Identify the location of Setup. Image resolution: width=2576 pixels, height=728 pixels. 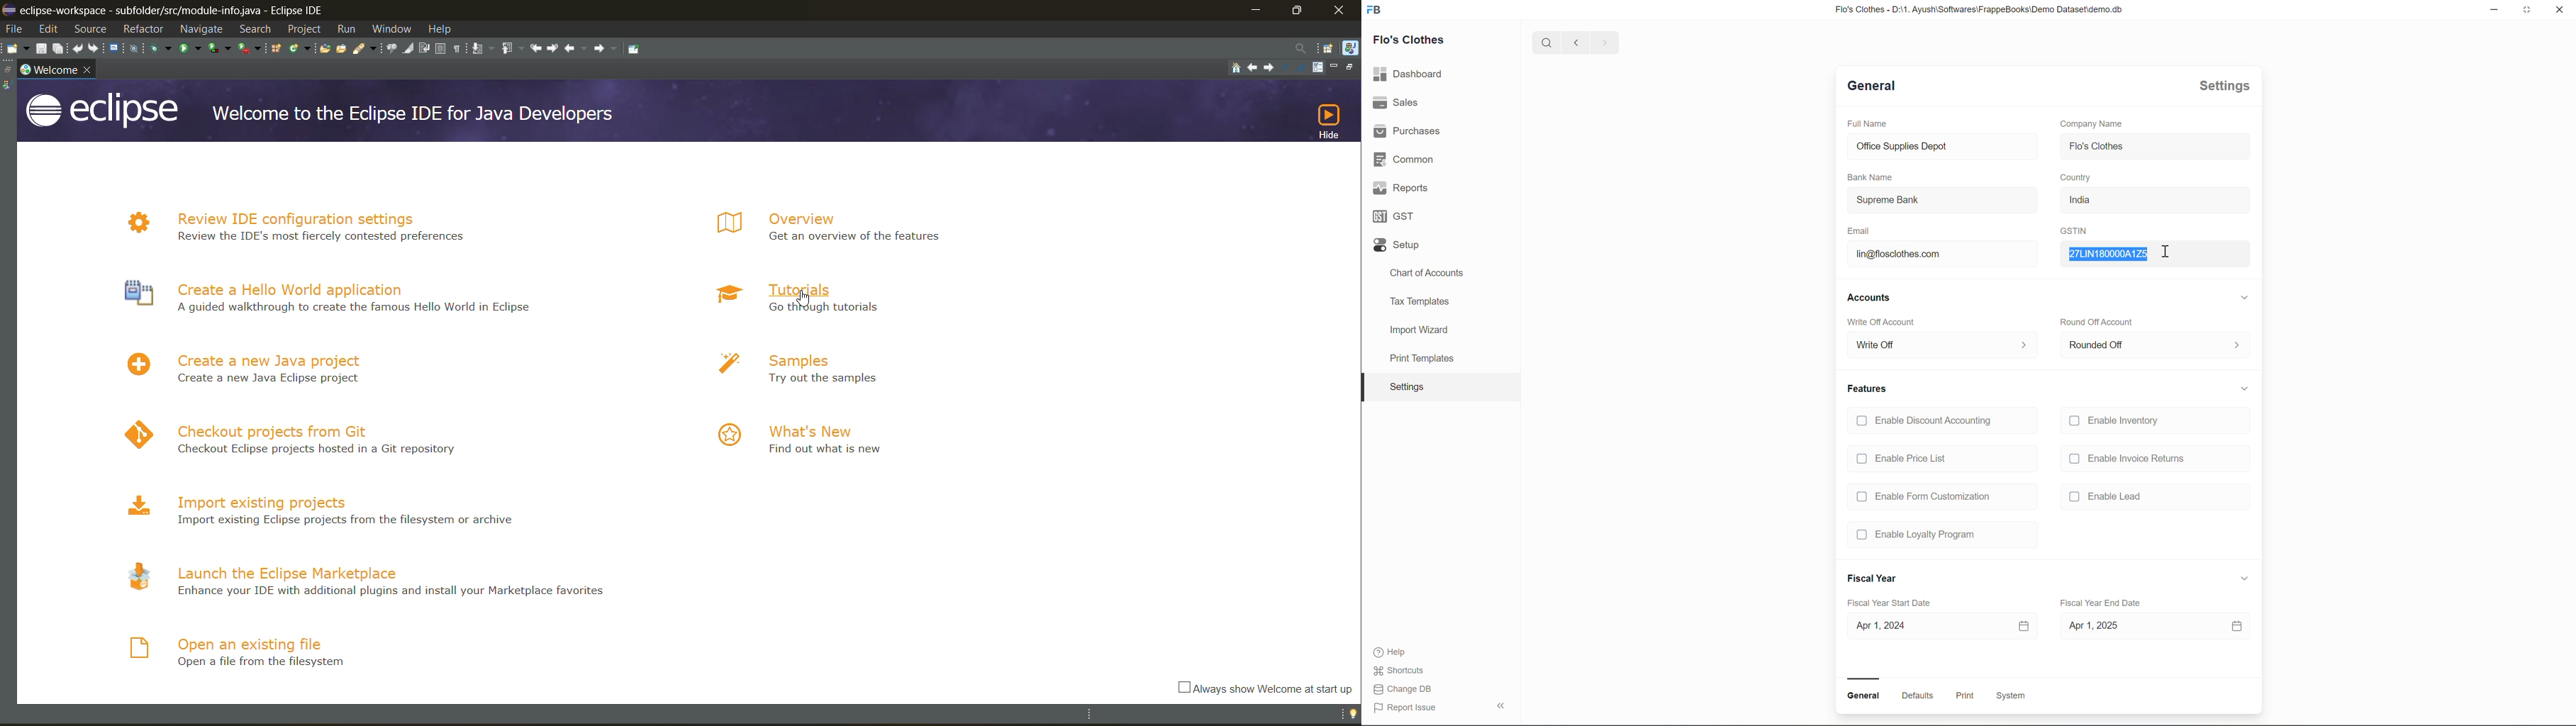
(1397, 245).